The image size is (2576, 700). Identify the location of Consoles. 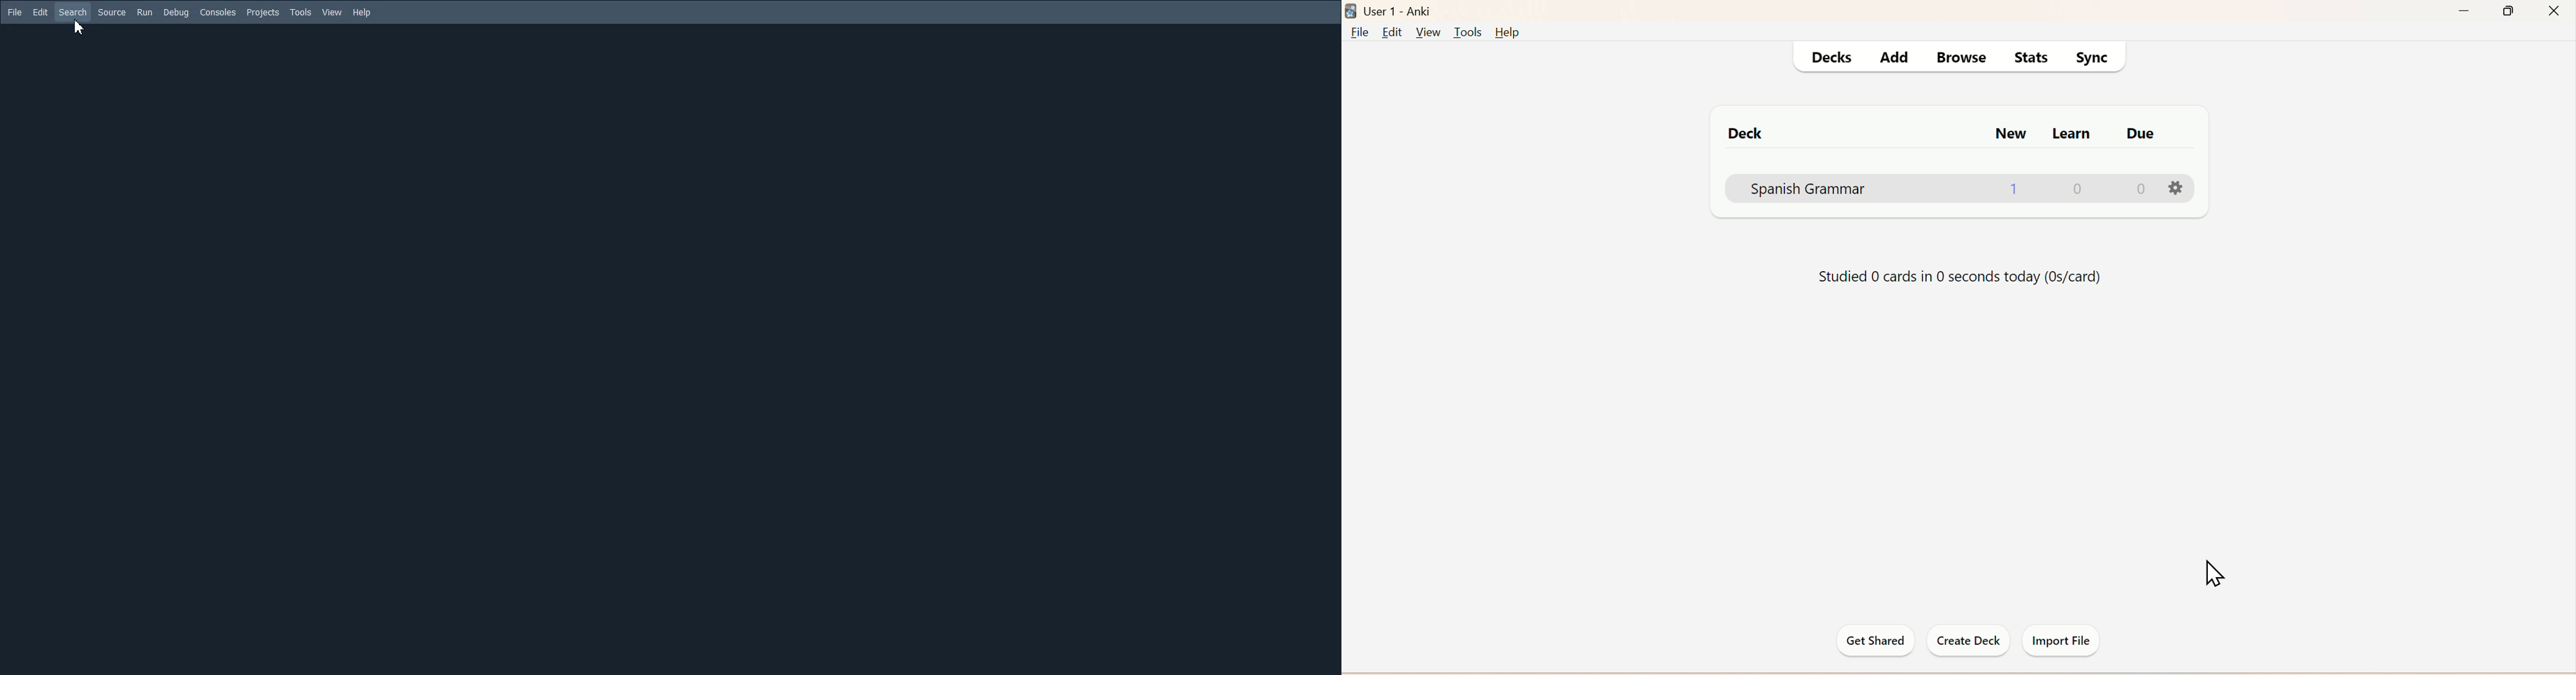
(217, 12).